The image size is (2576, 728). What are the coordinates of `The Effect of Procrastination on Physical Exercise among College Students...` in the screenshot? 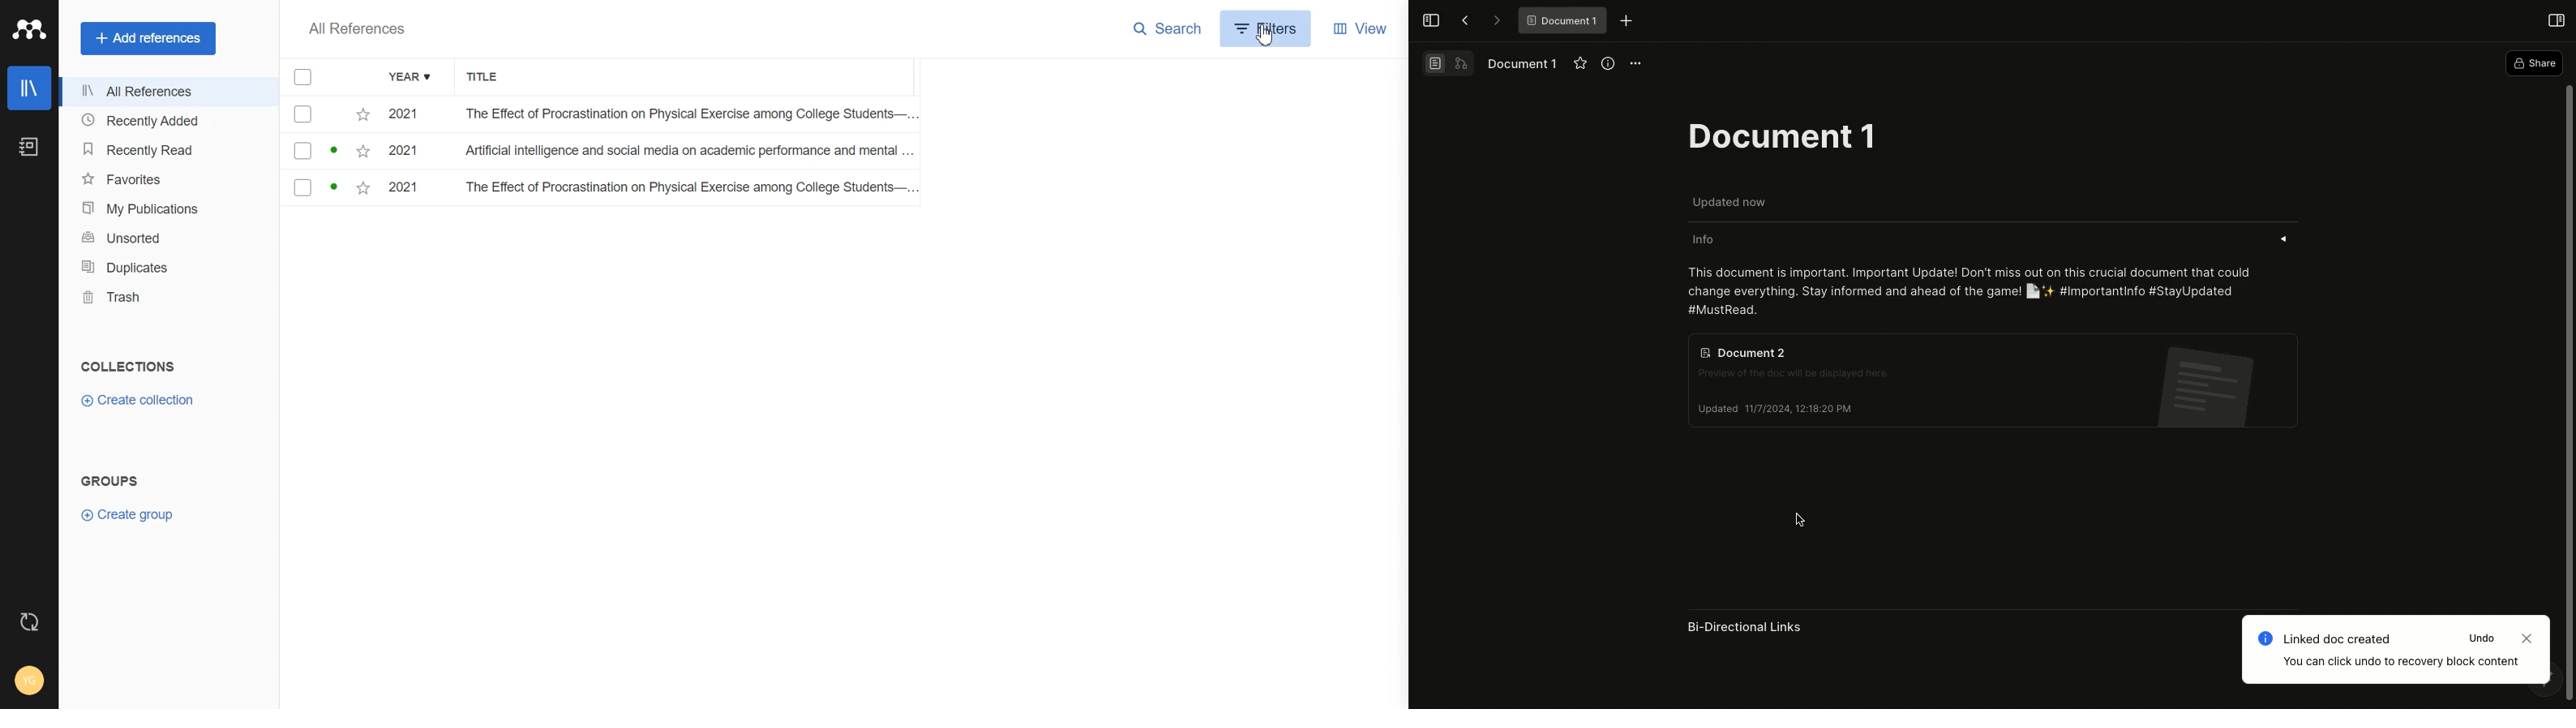 It's located at (688, 189).